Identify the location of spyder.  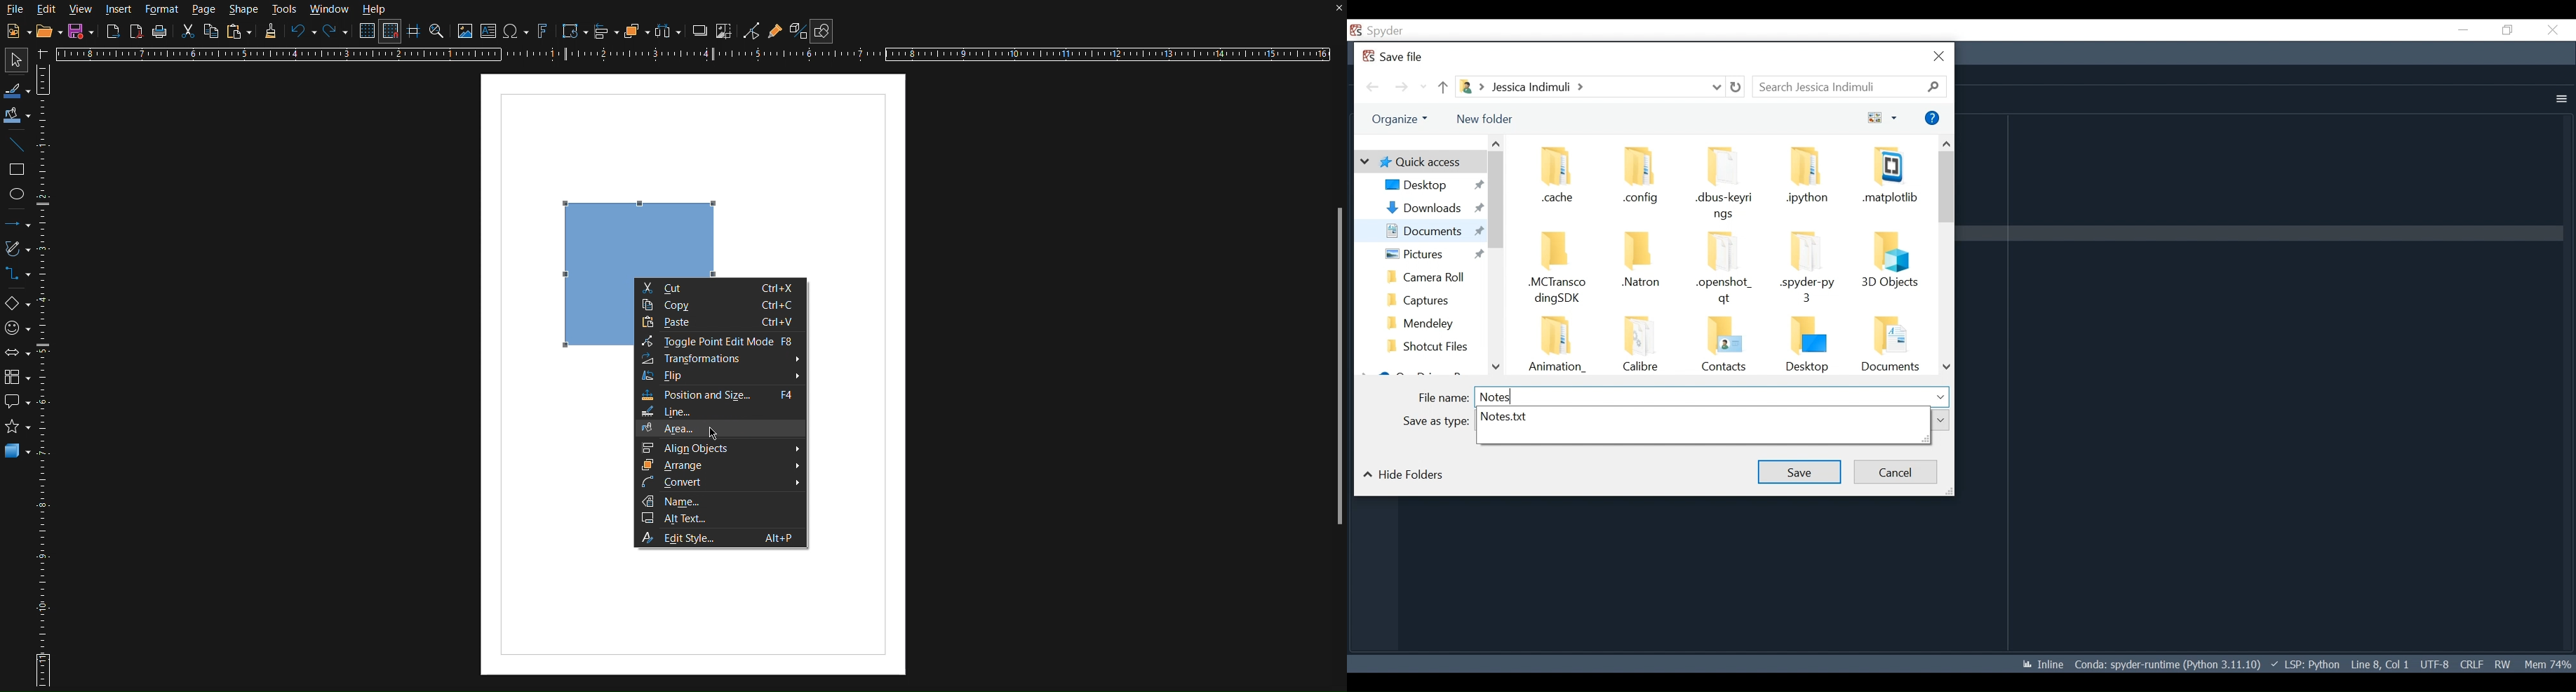
(1401, 32).